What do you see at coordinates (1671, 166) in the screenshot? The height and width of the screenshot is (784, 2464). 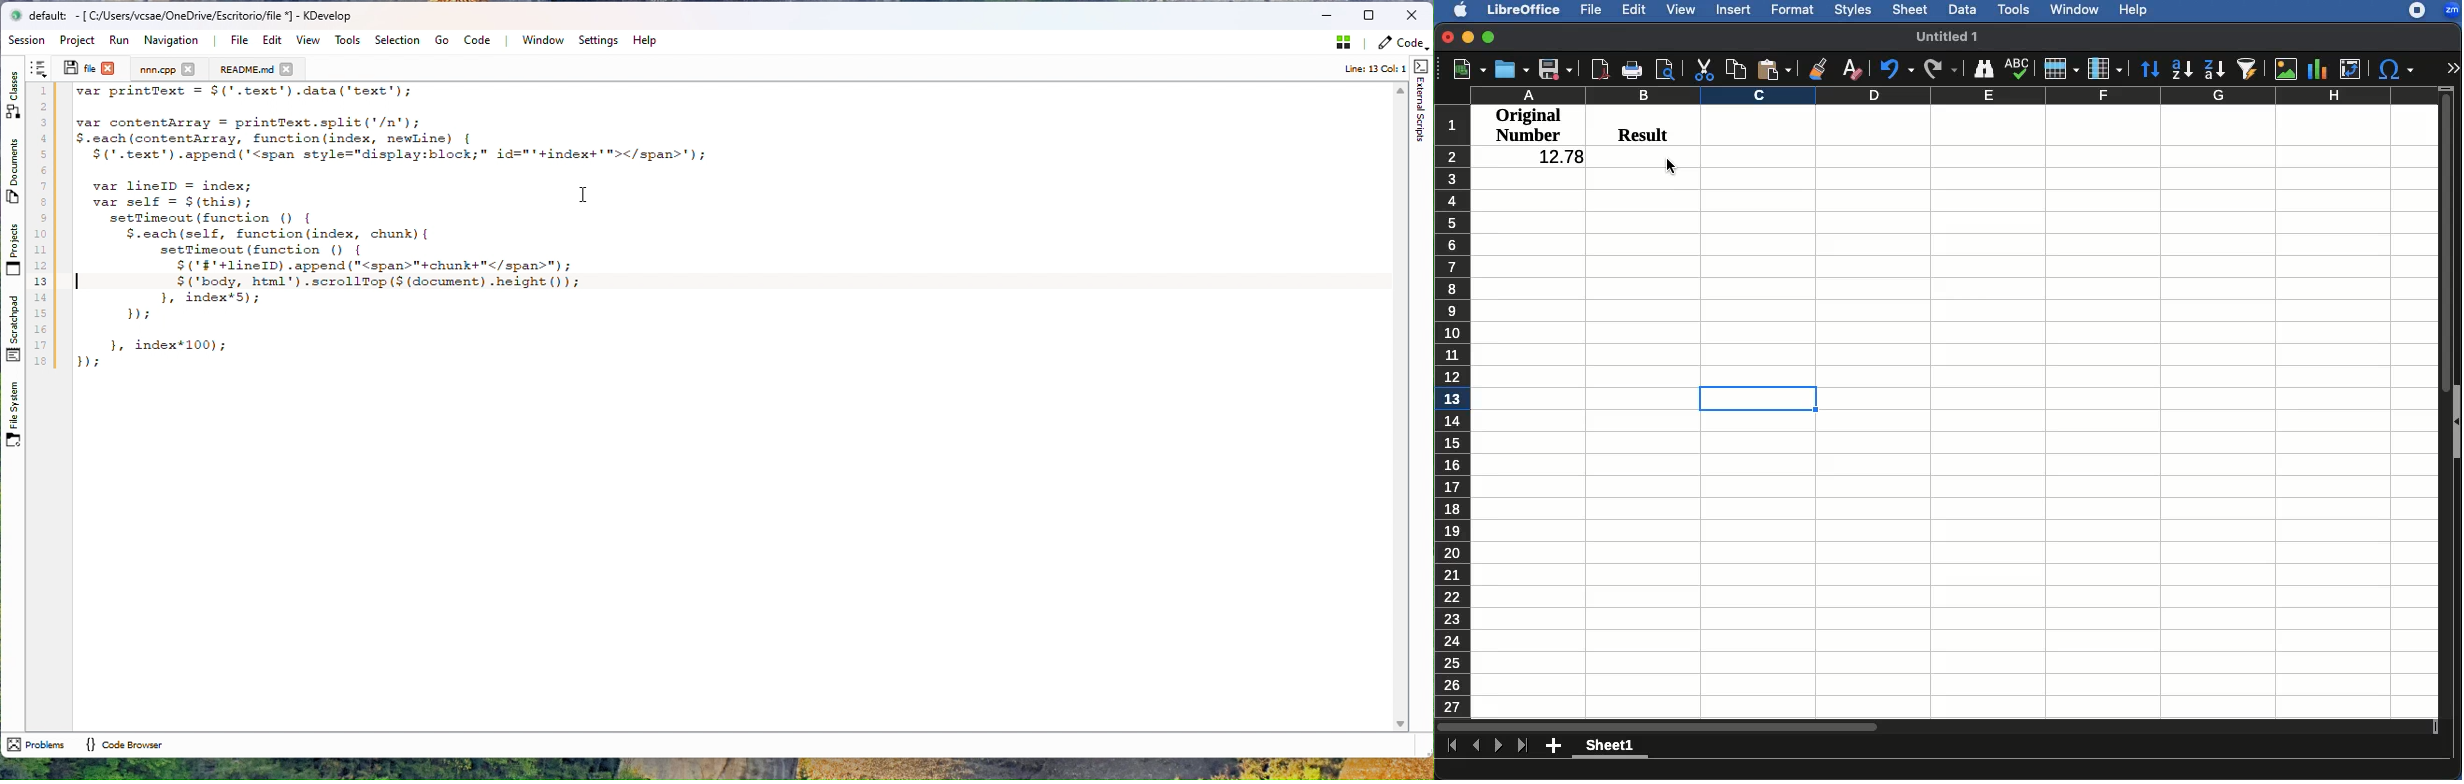 I see `cursor` at bounding box center [1671, 166].